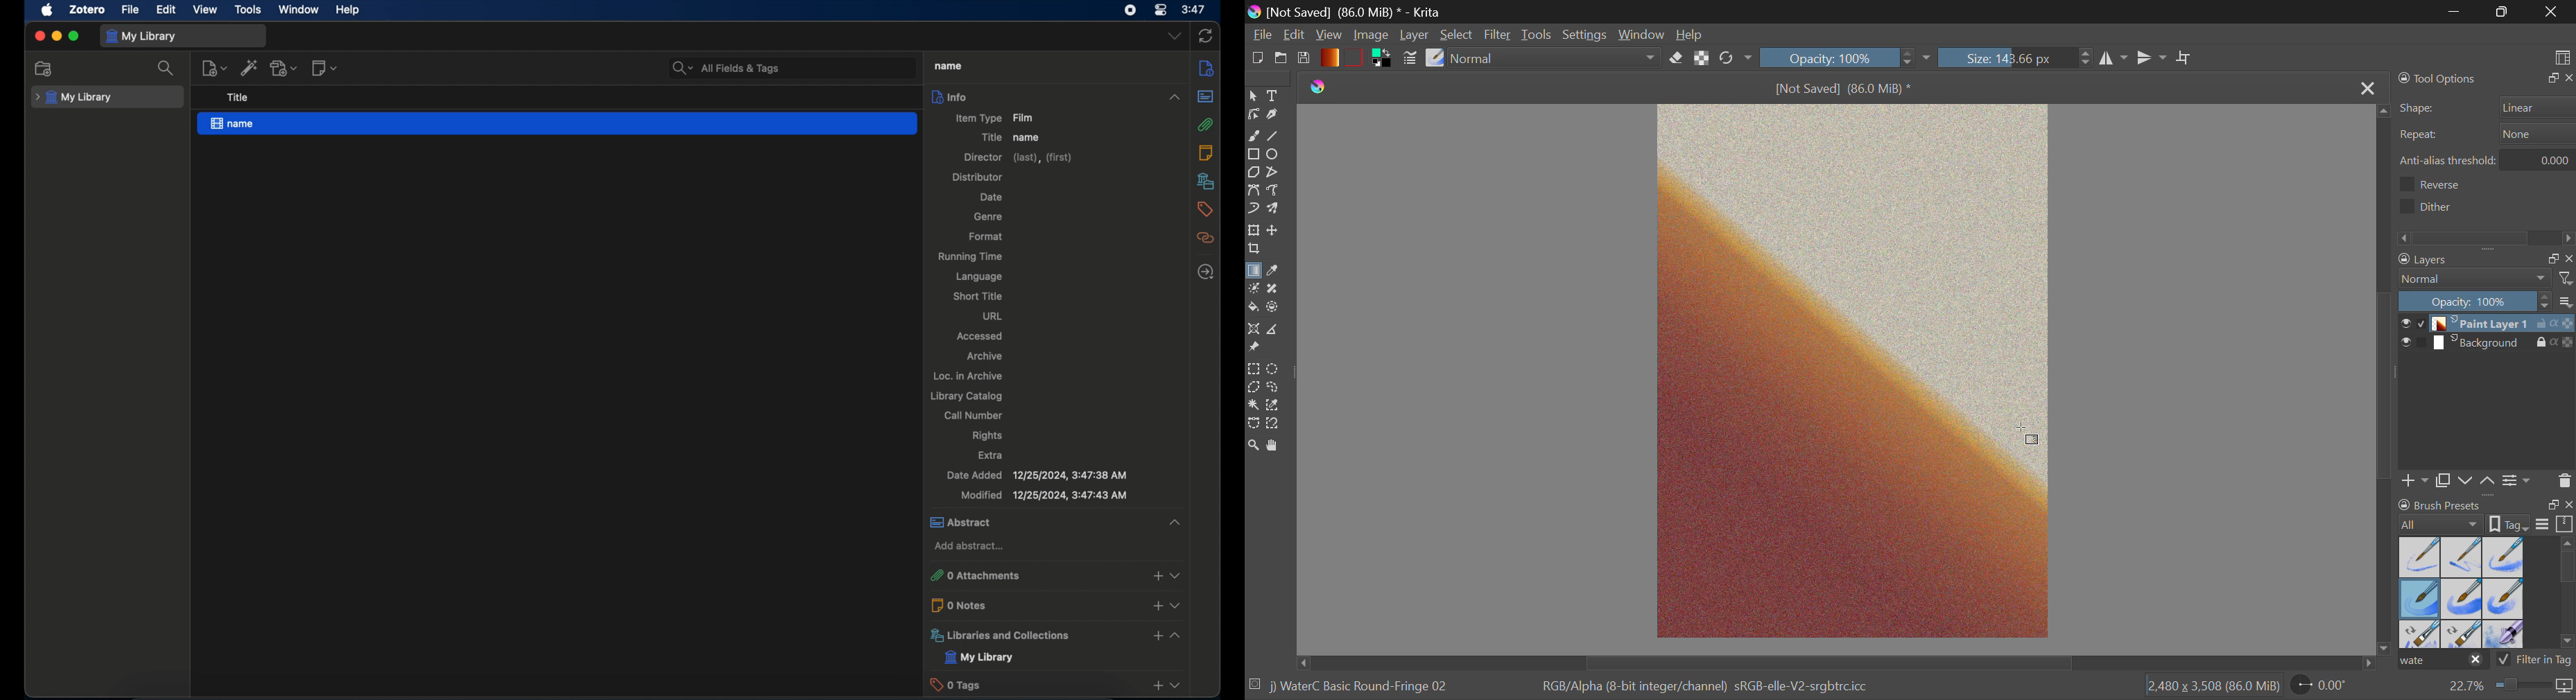 The width and height of the screenshot is (2576, 700). I want to click on Save, so click(1304, 58).